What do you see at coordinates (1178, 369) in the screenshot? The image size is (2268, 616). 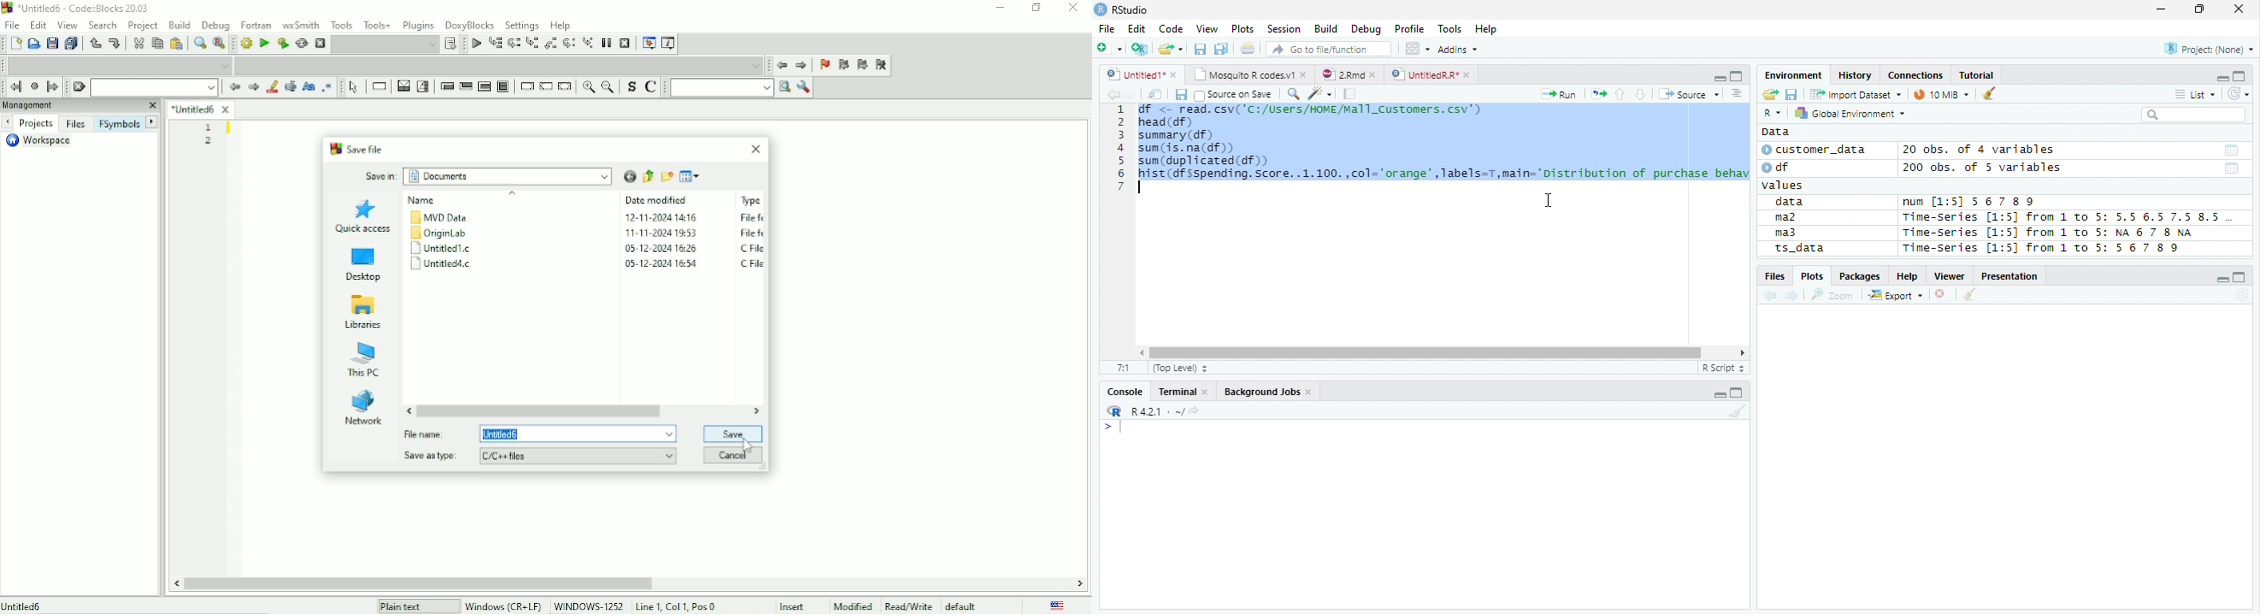 I see `Top Level` at bounding box center [1178, 369].